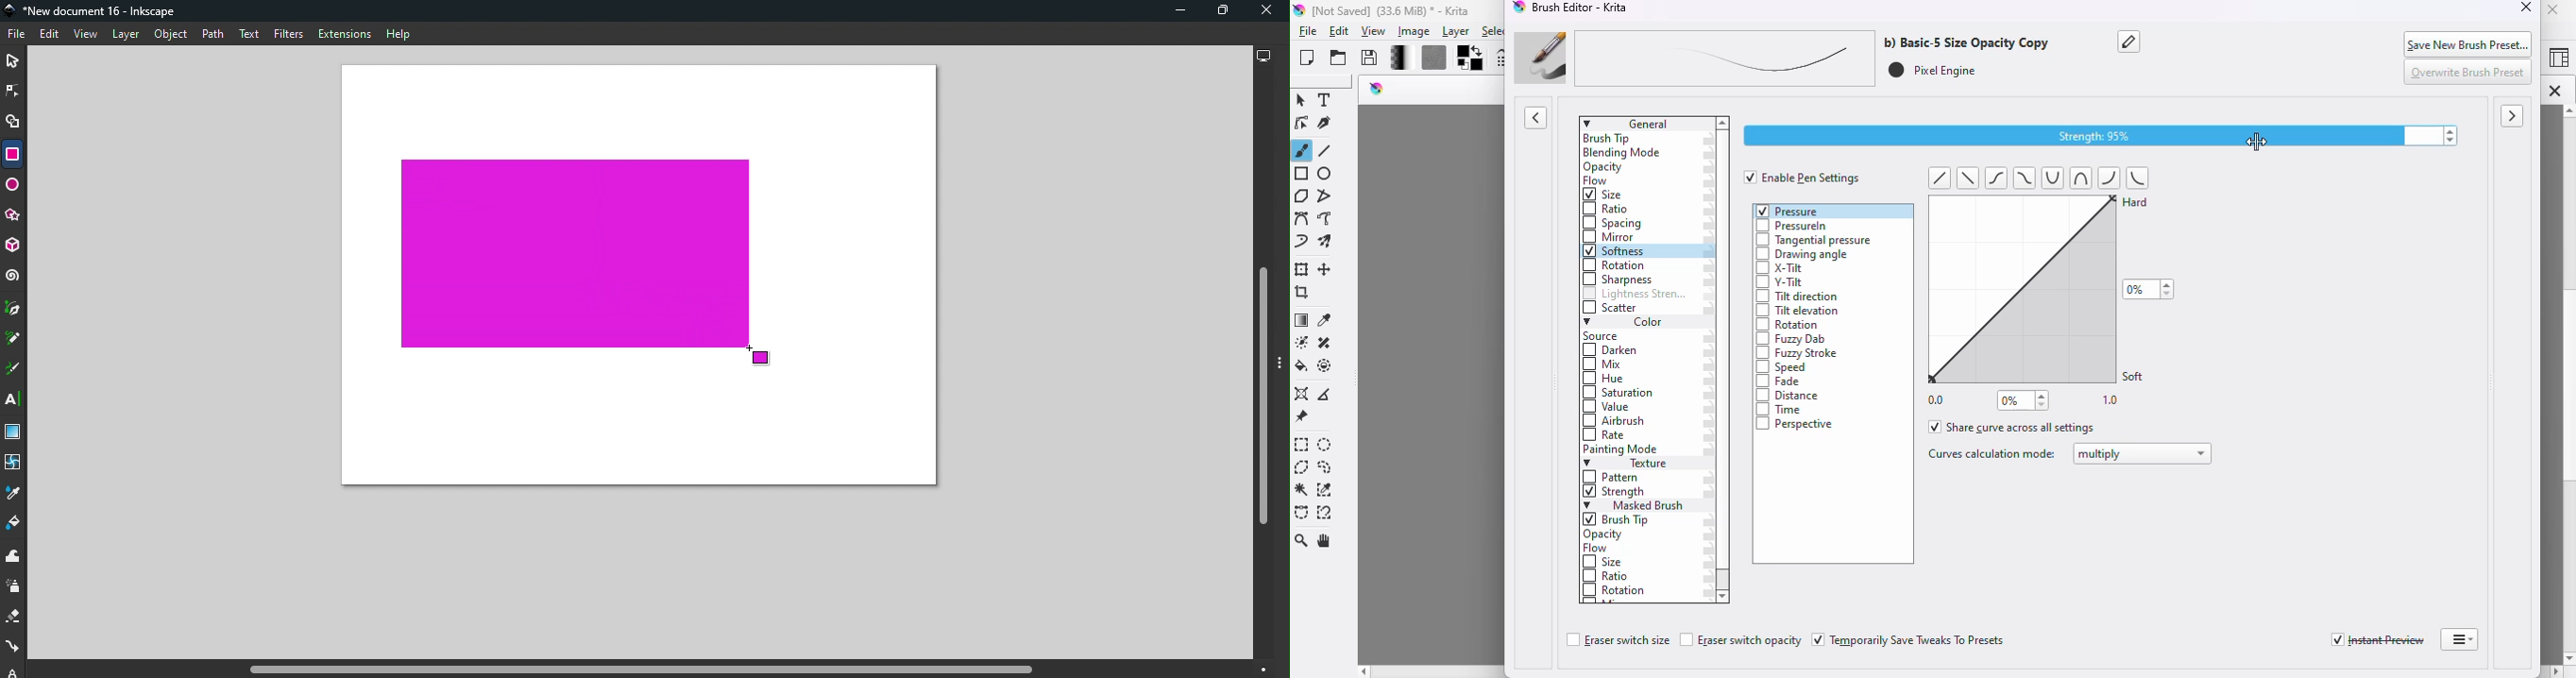 The image size is (2576, 700). Describe the element at coordinates (1617, 641) in the screenshot. I see `eraser switch size` at that location.